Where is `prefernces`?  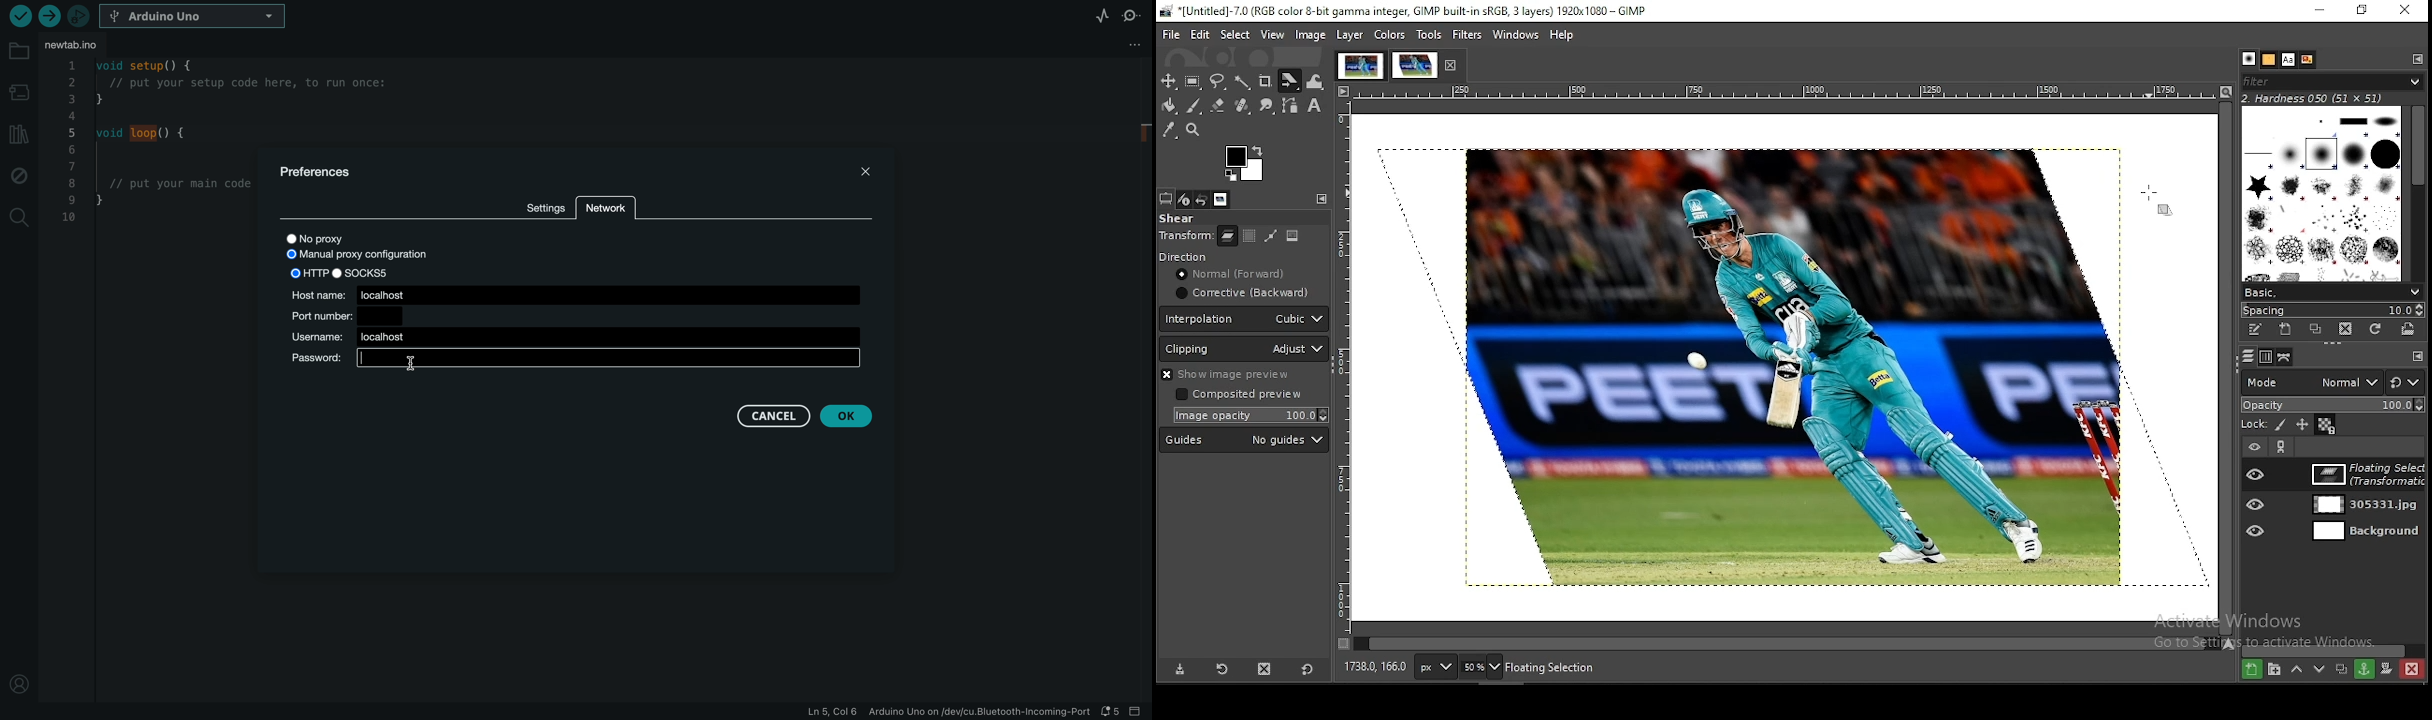 prefernces is located at coordinates (333, 170).